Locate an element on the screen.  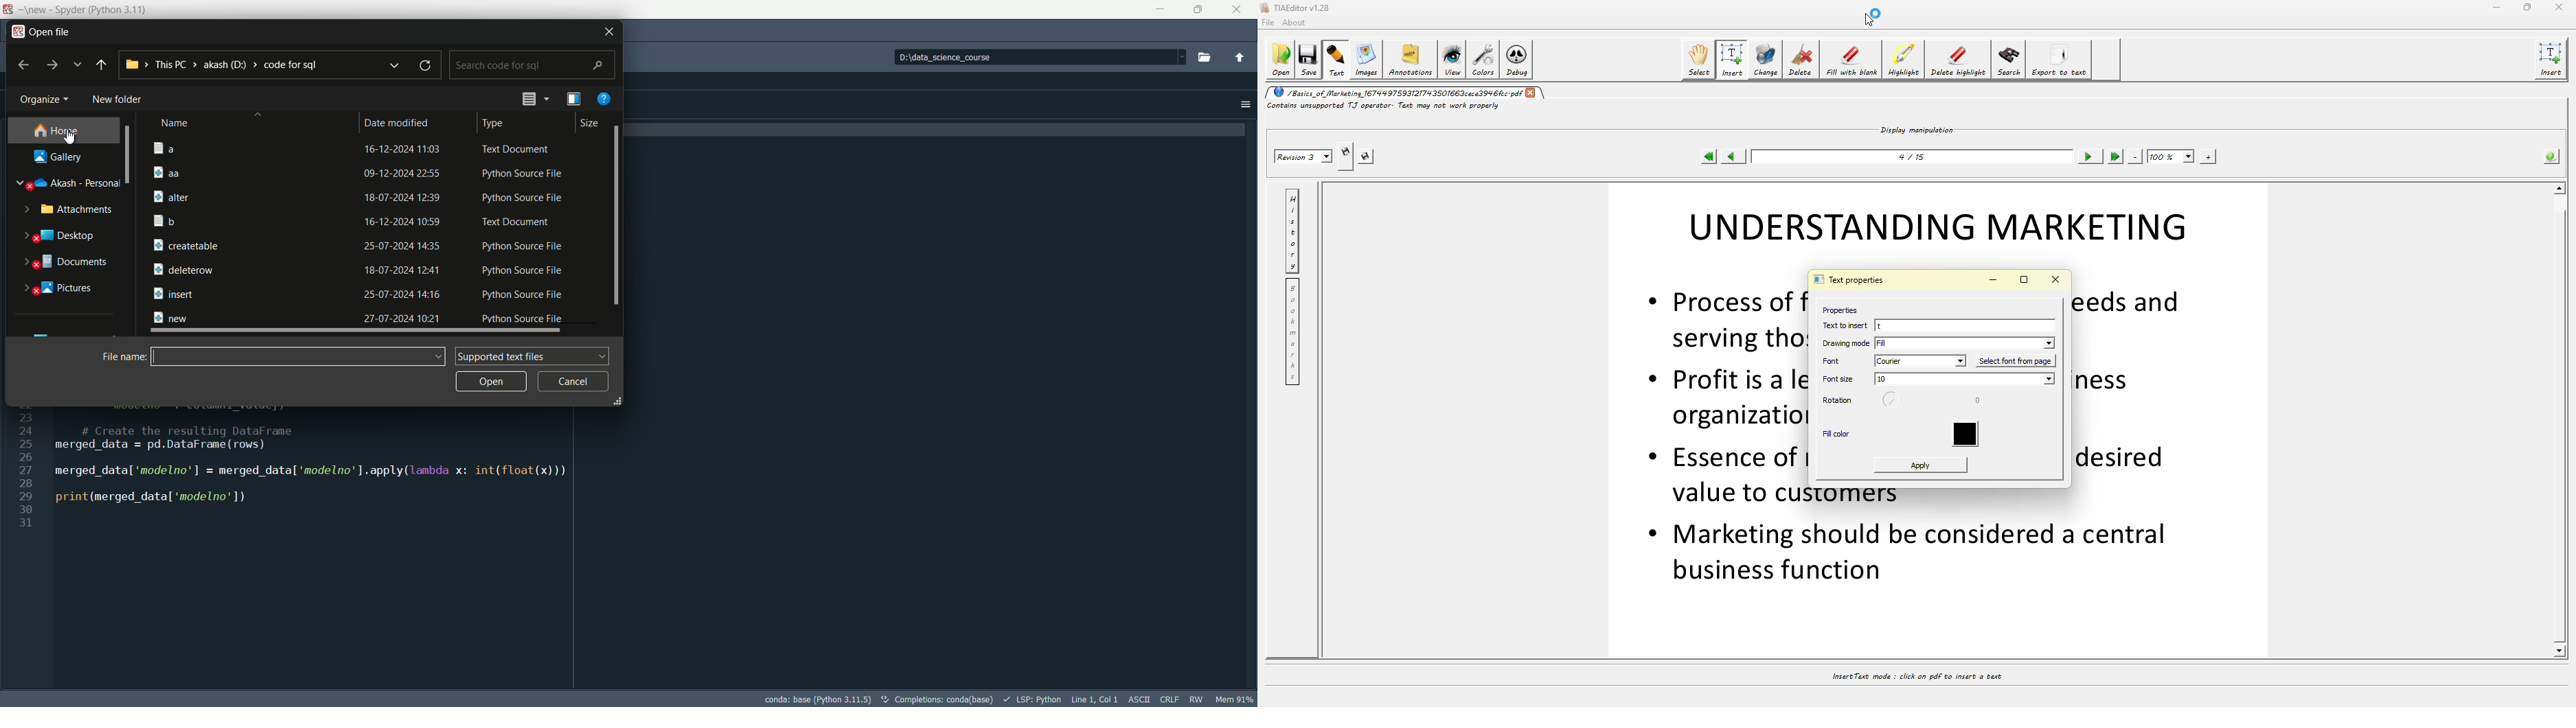
open is located at coordinates (489, 381).